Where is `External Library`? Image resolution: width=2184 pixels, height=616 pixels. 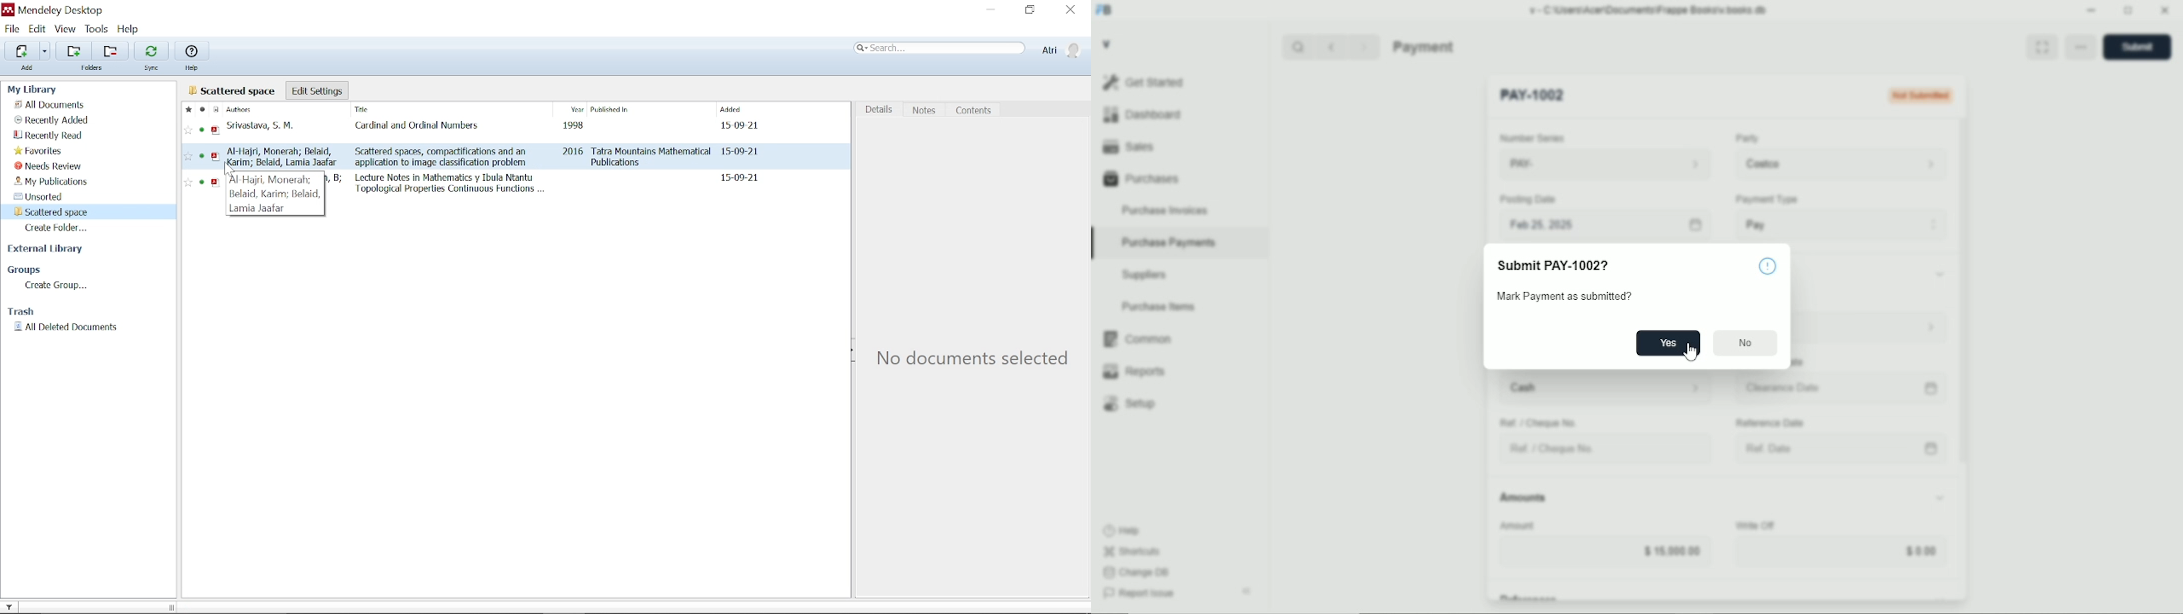 External Library is located at coordinates (48, 250).